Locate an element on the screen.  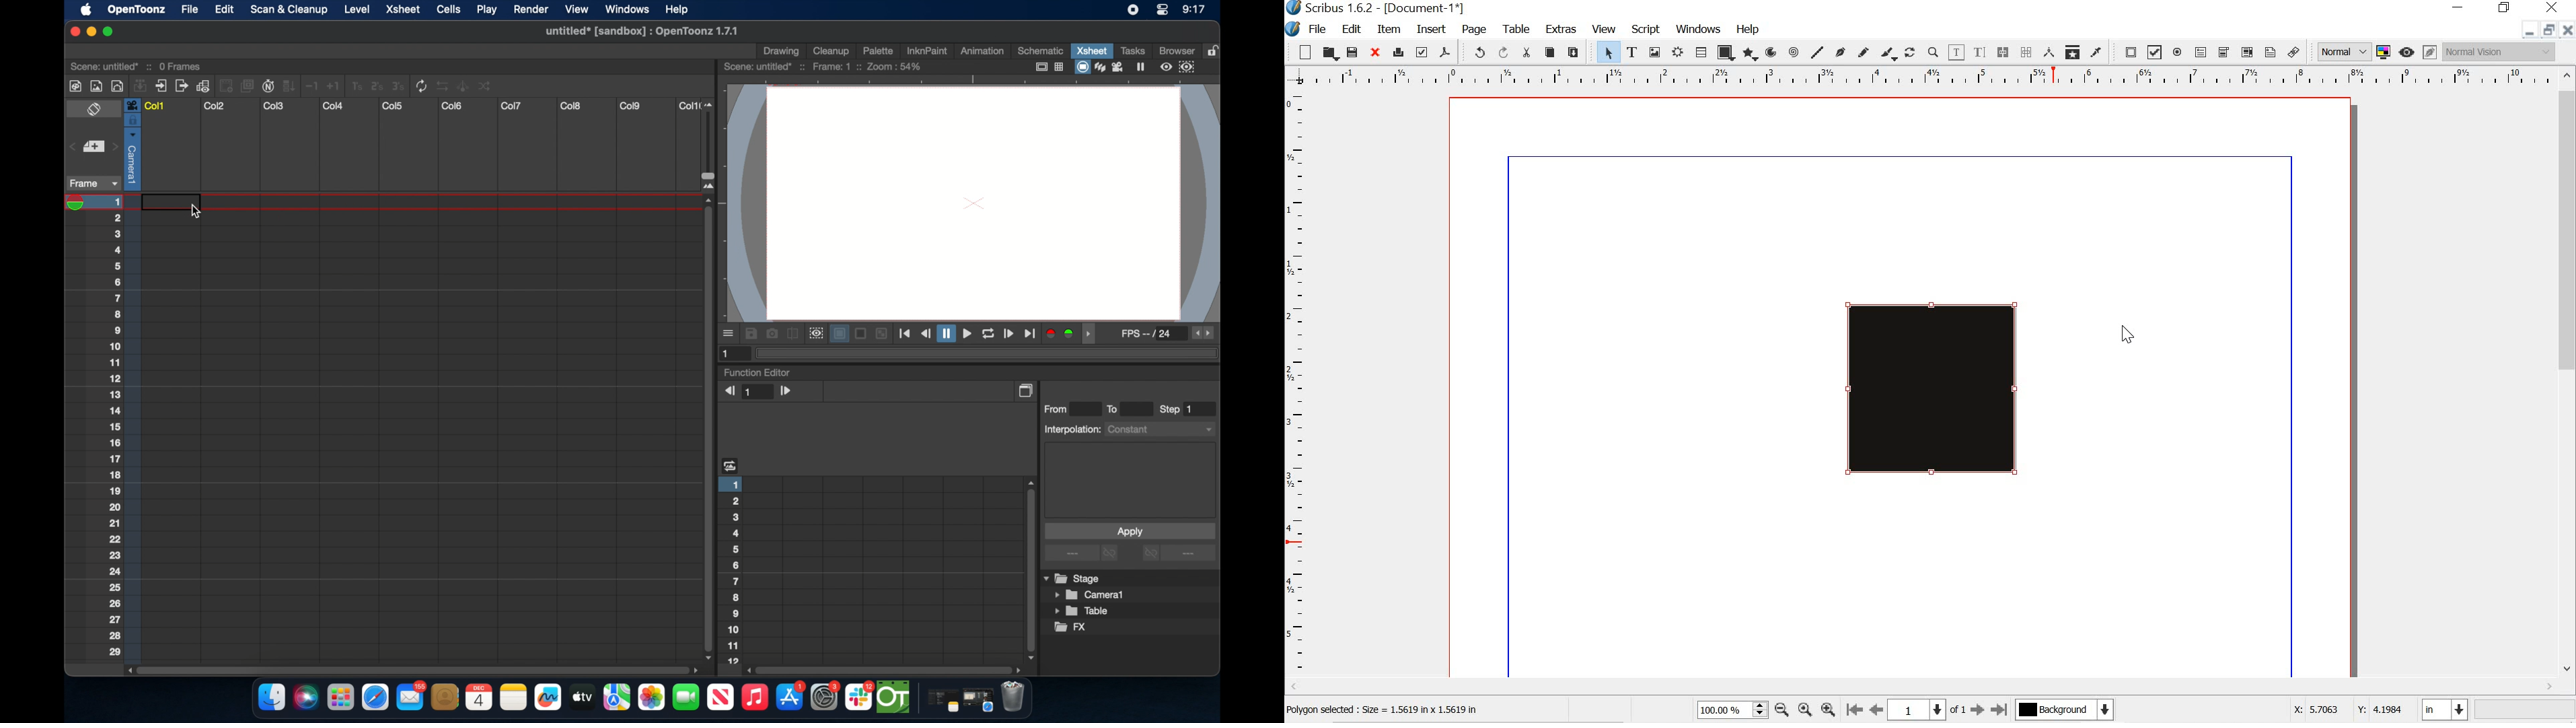
table is located at coordinates (1701, 52).